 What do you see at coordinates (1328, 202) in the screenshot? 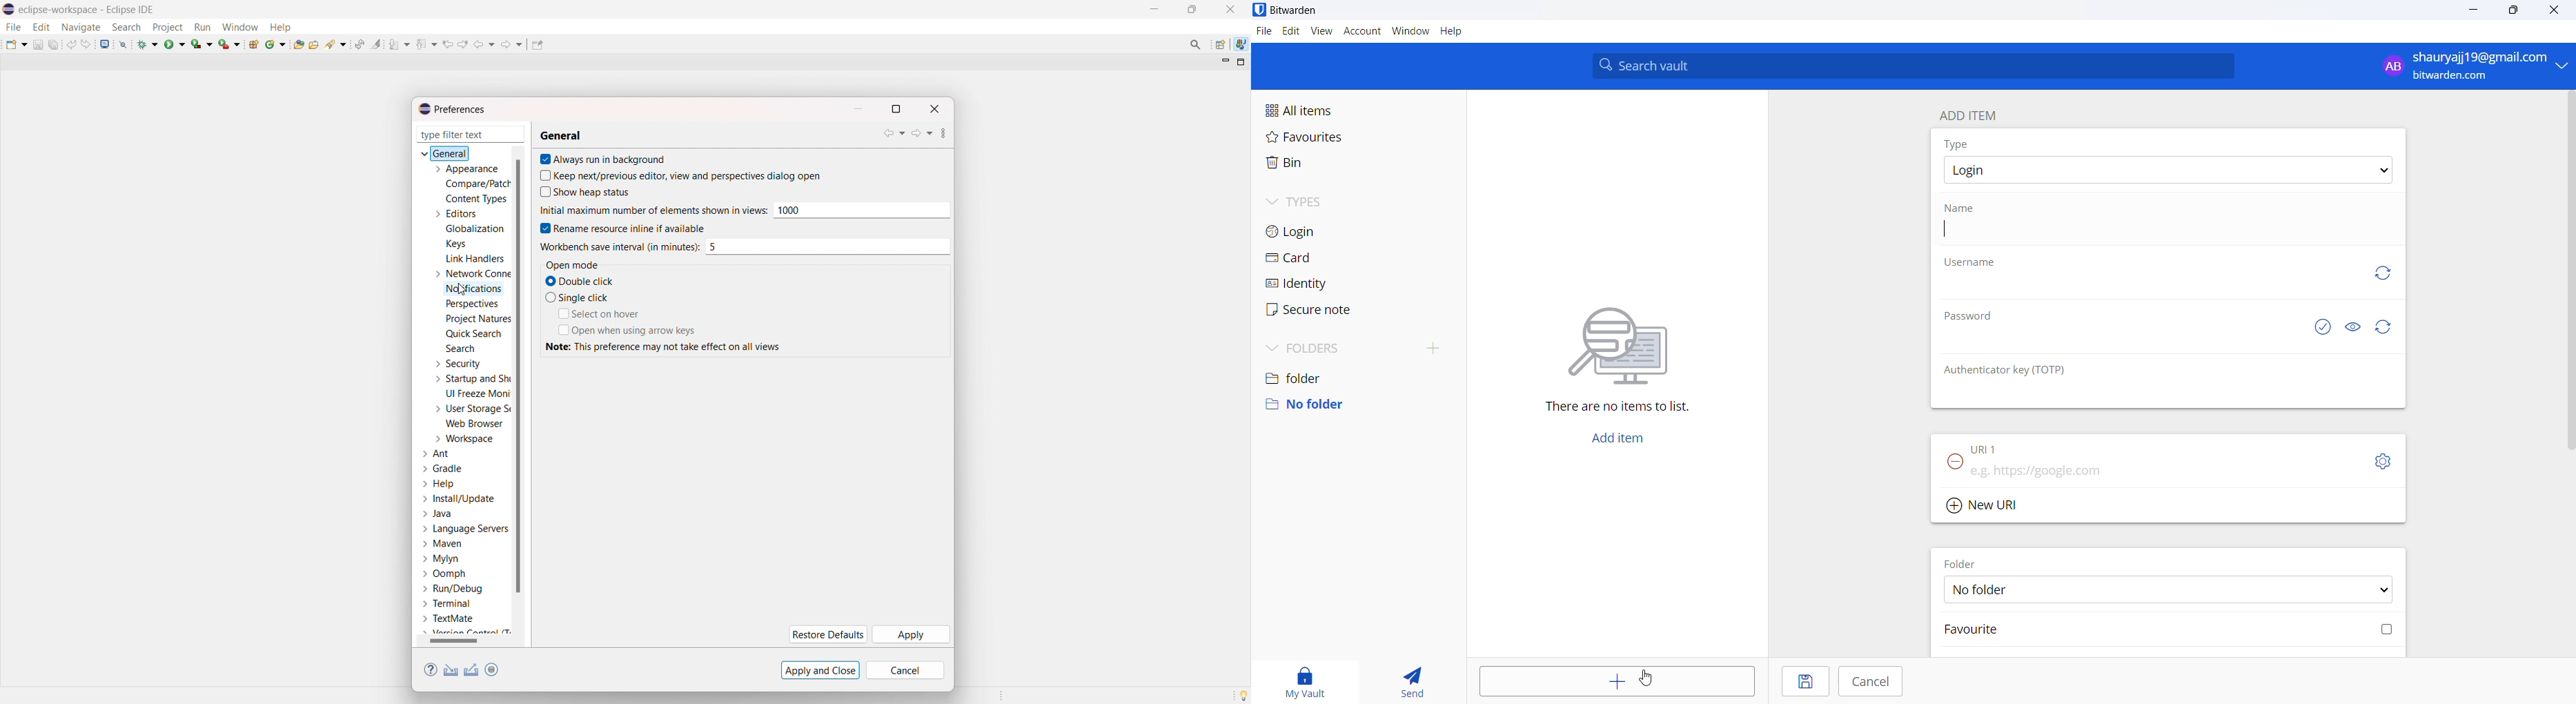
I see `types` at bounding box center [1328, 202].